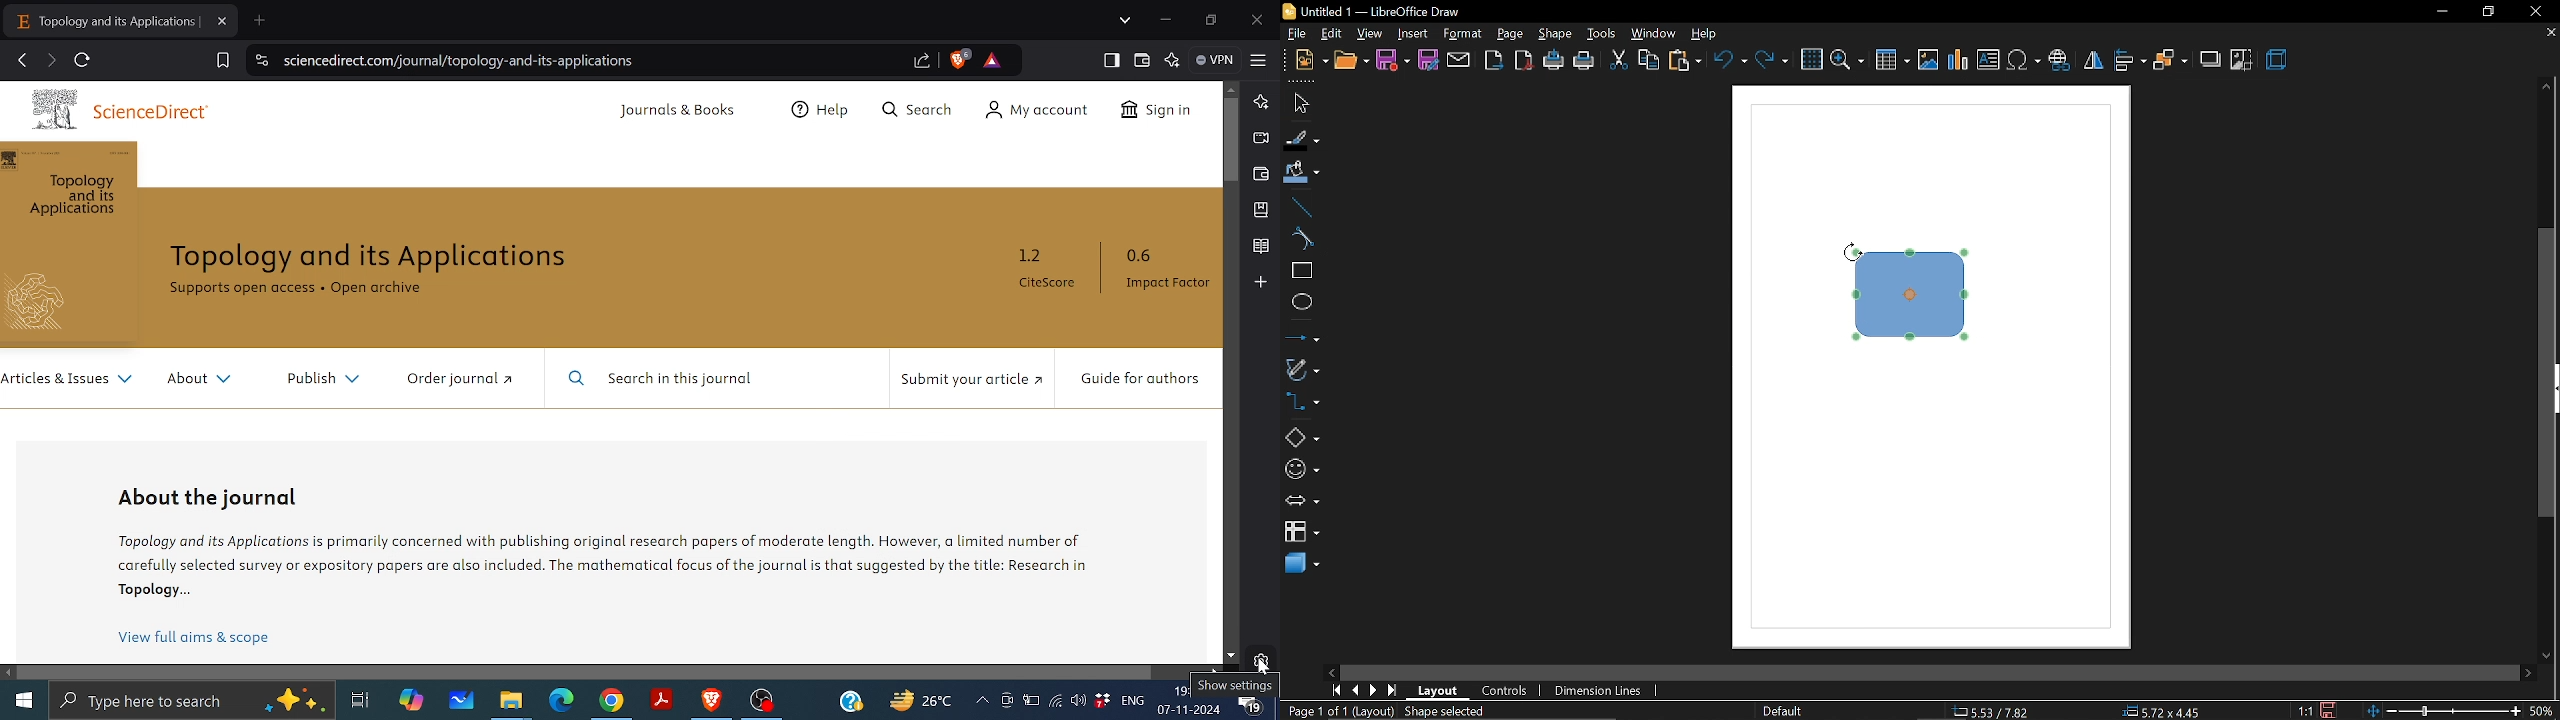  Describe the element at coordinates (1302, 564) in the screenshot. I see `3d shapes` at that location.